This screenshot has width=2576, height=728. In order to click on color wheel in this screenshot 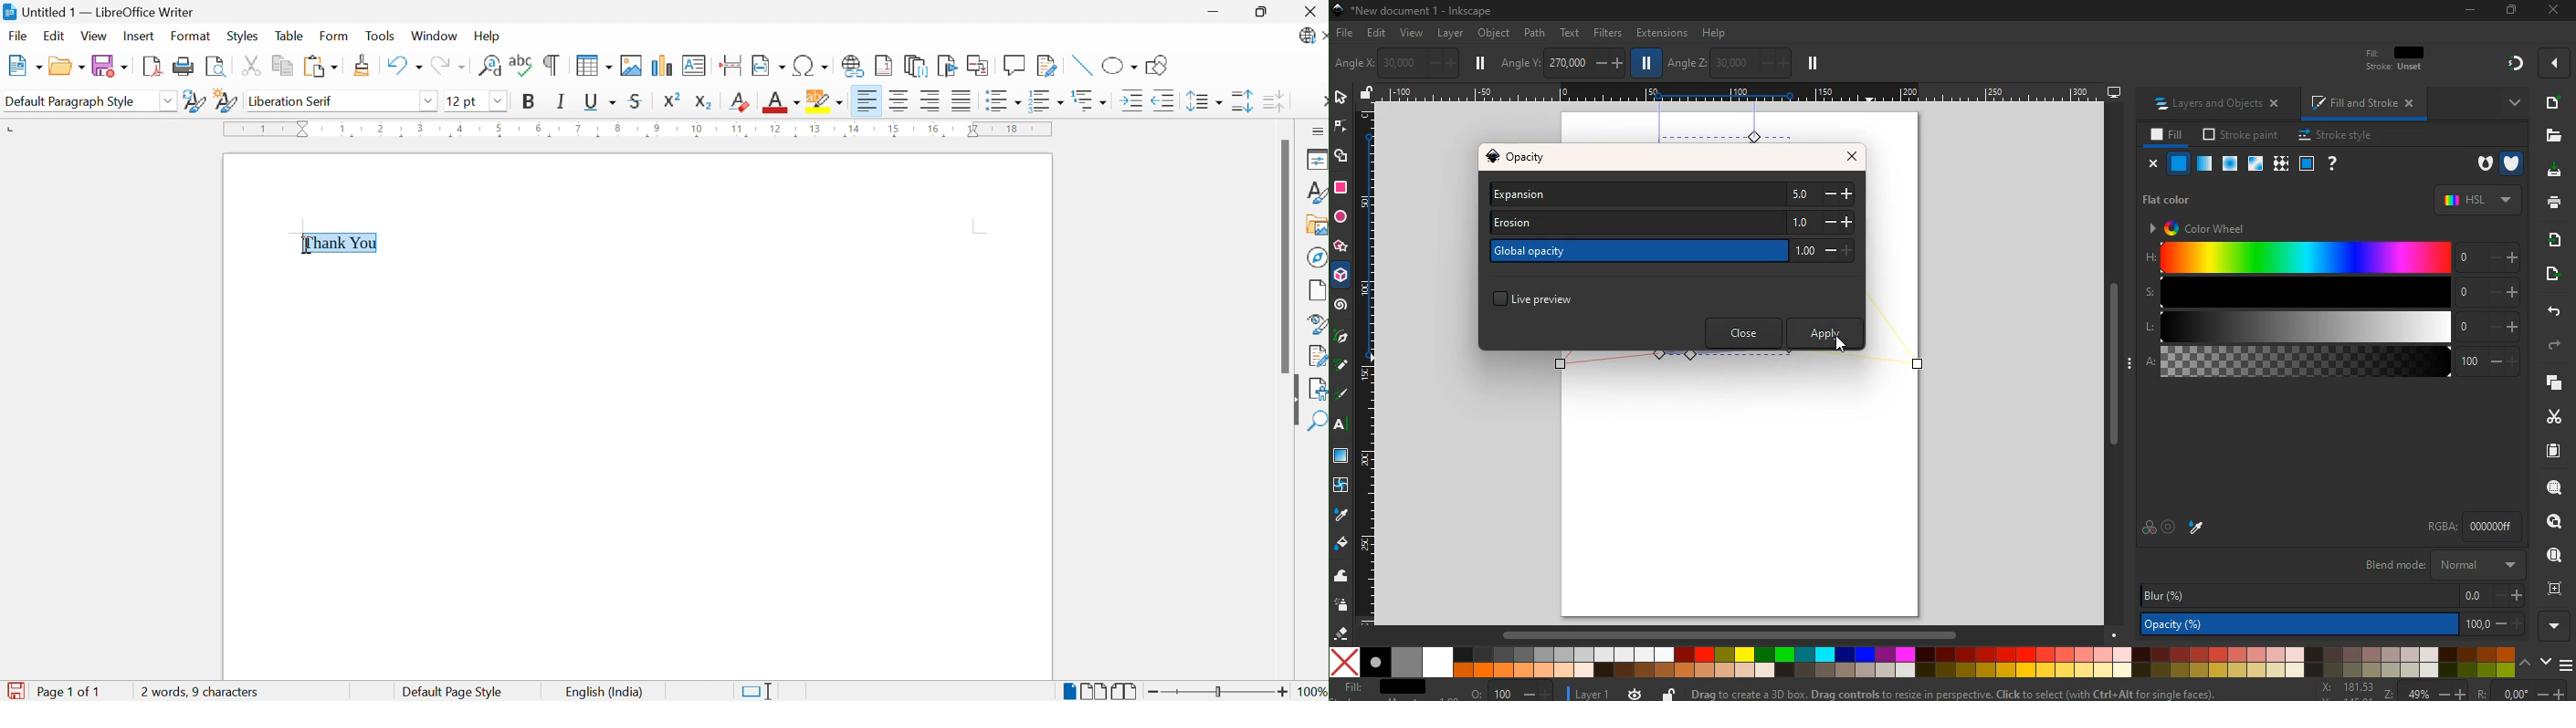, I will do `click(2205, 227)`.